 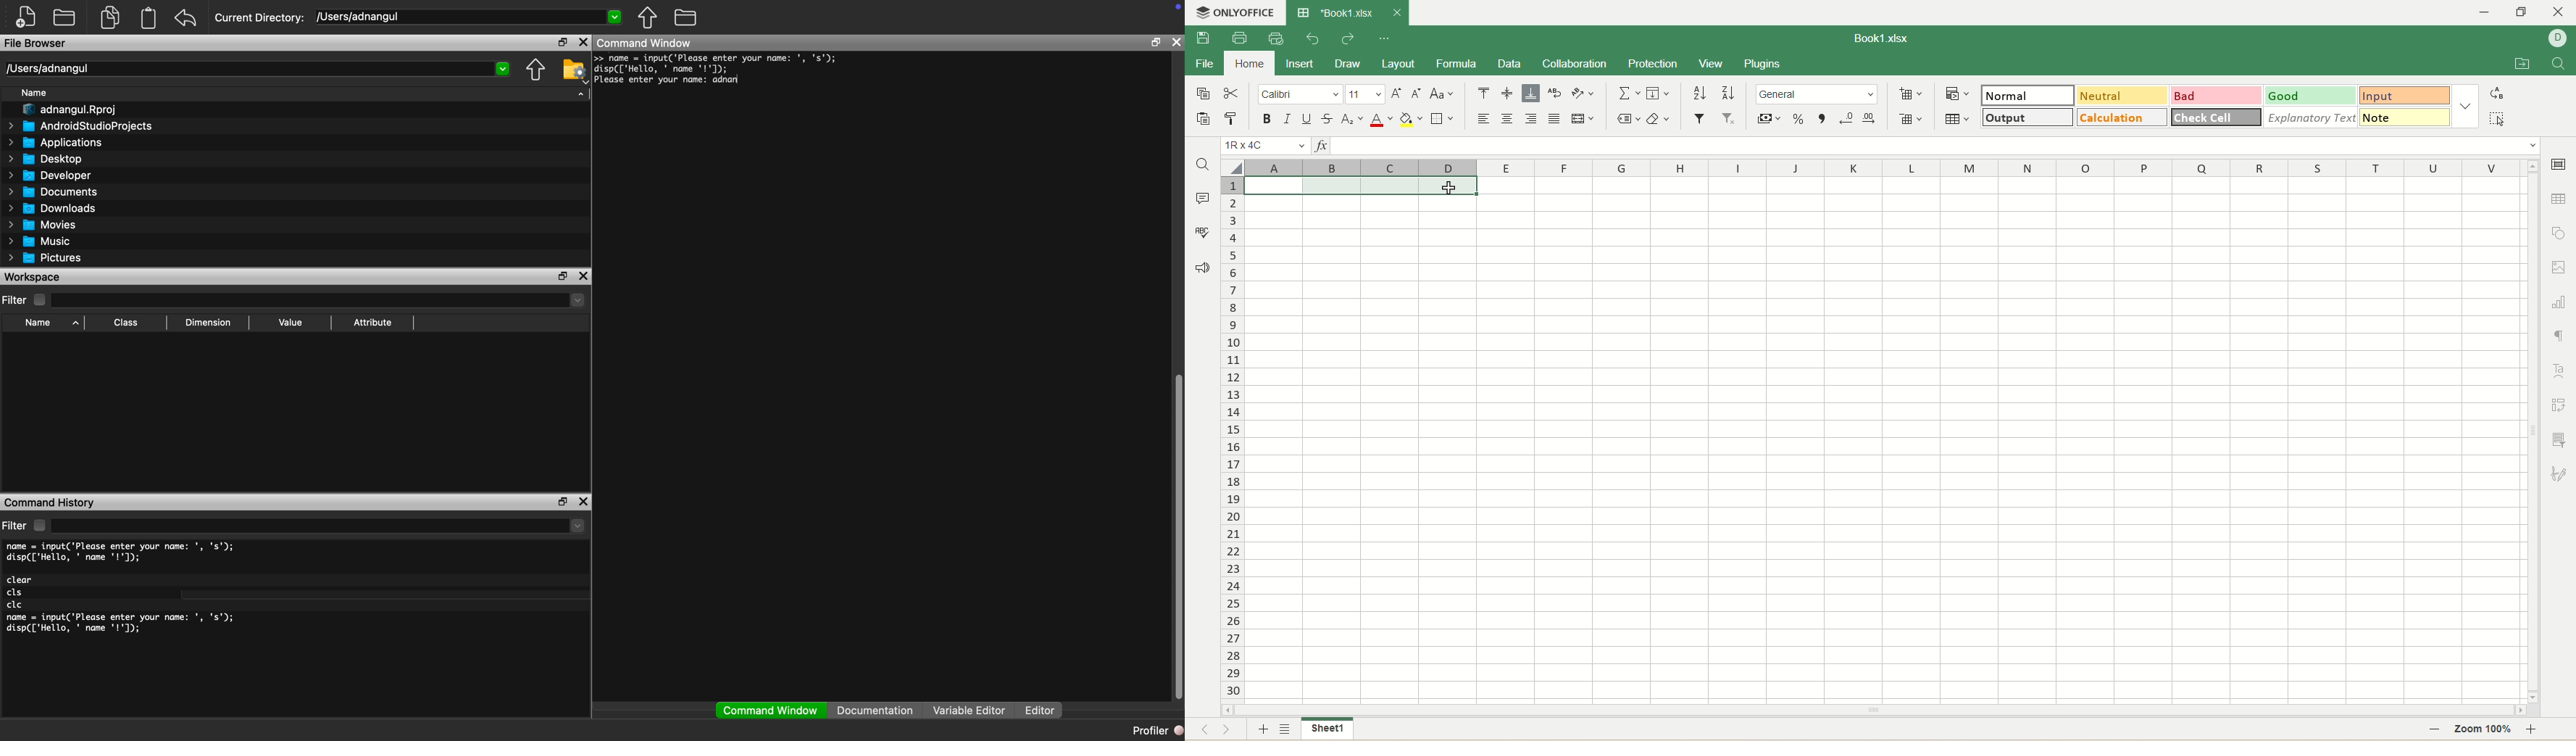 I want to click on back, so click(x=186, y=18).